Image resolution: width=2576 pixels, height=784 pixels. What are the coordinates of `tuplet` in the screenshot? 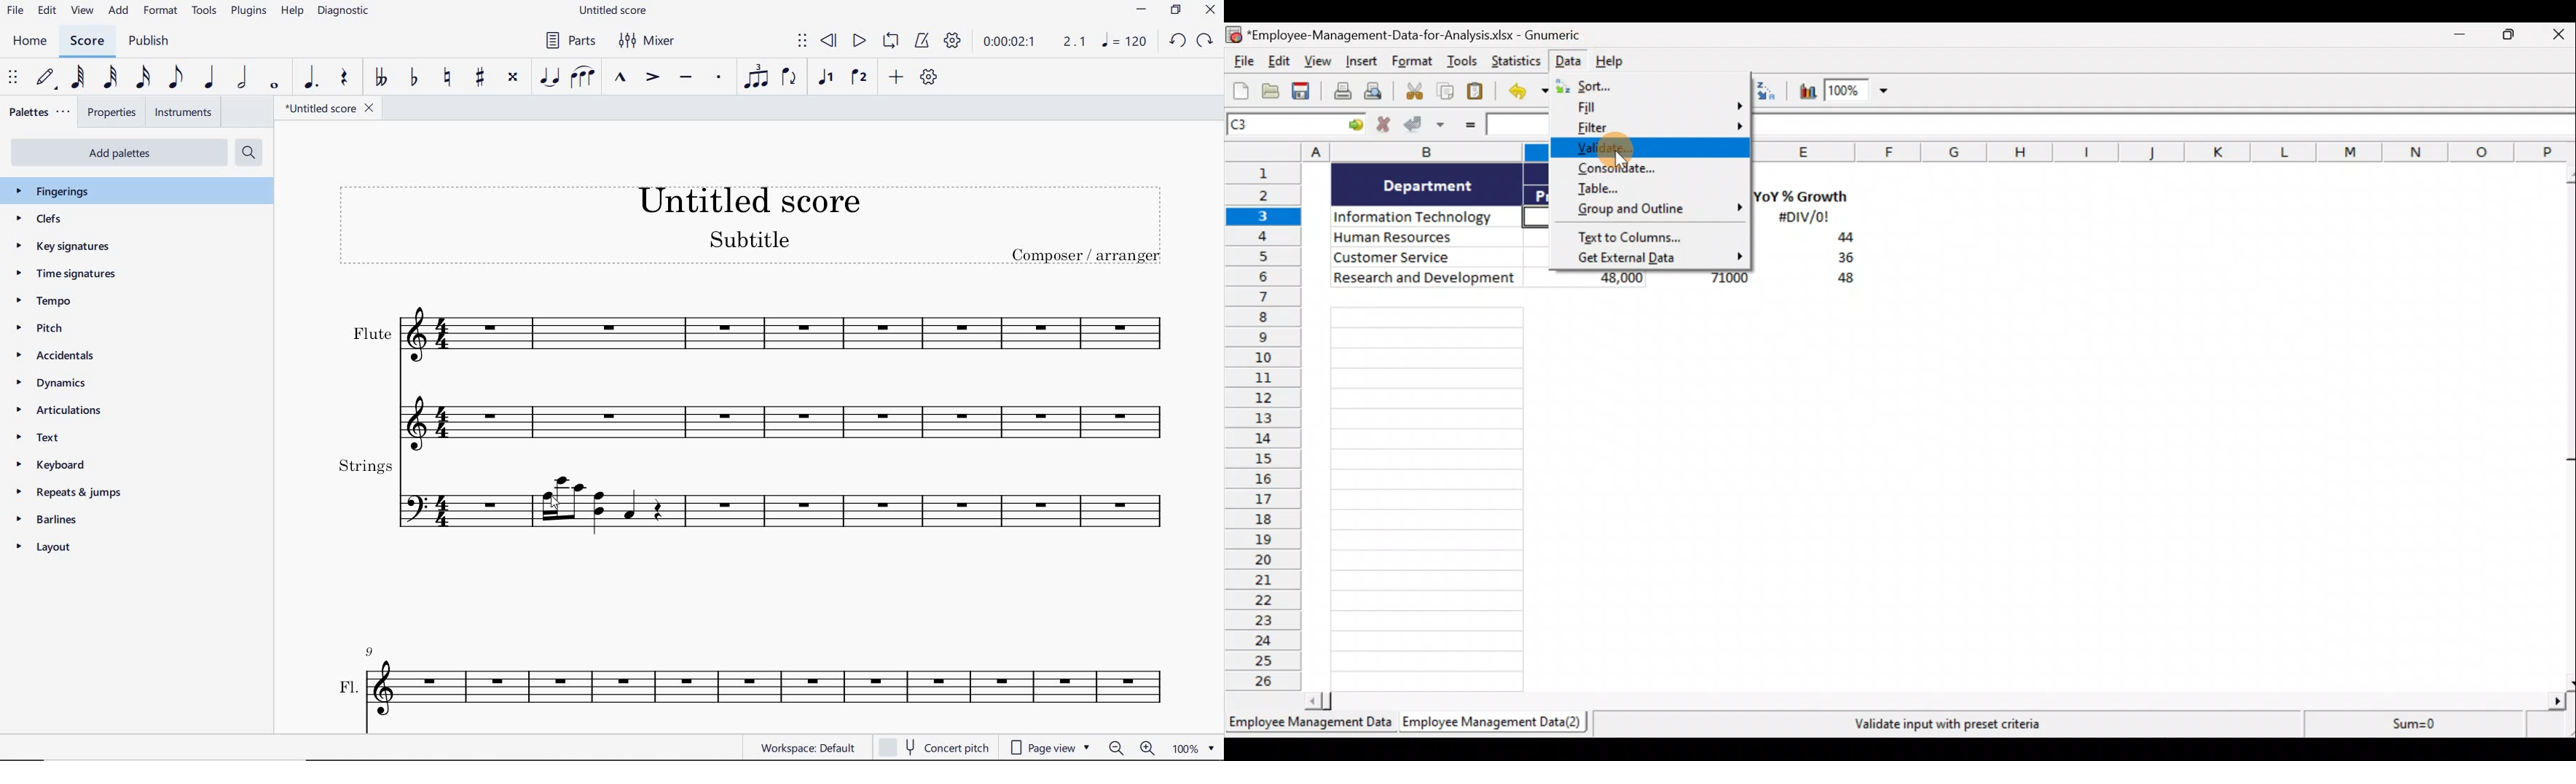 It's located at (757, 78).